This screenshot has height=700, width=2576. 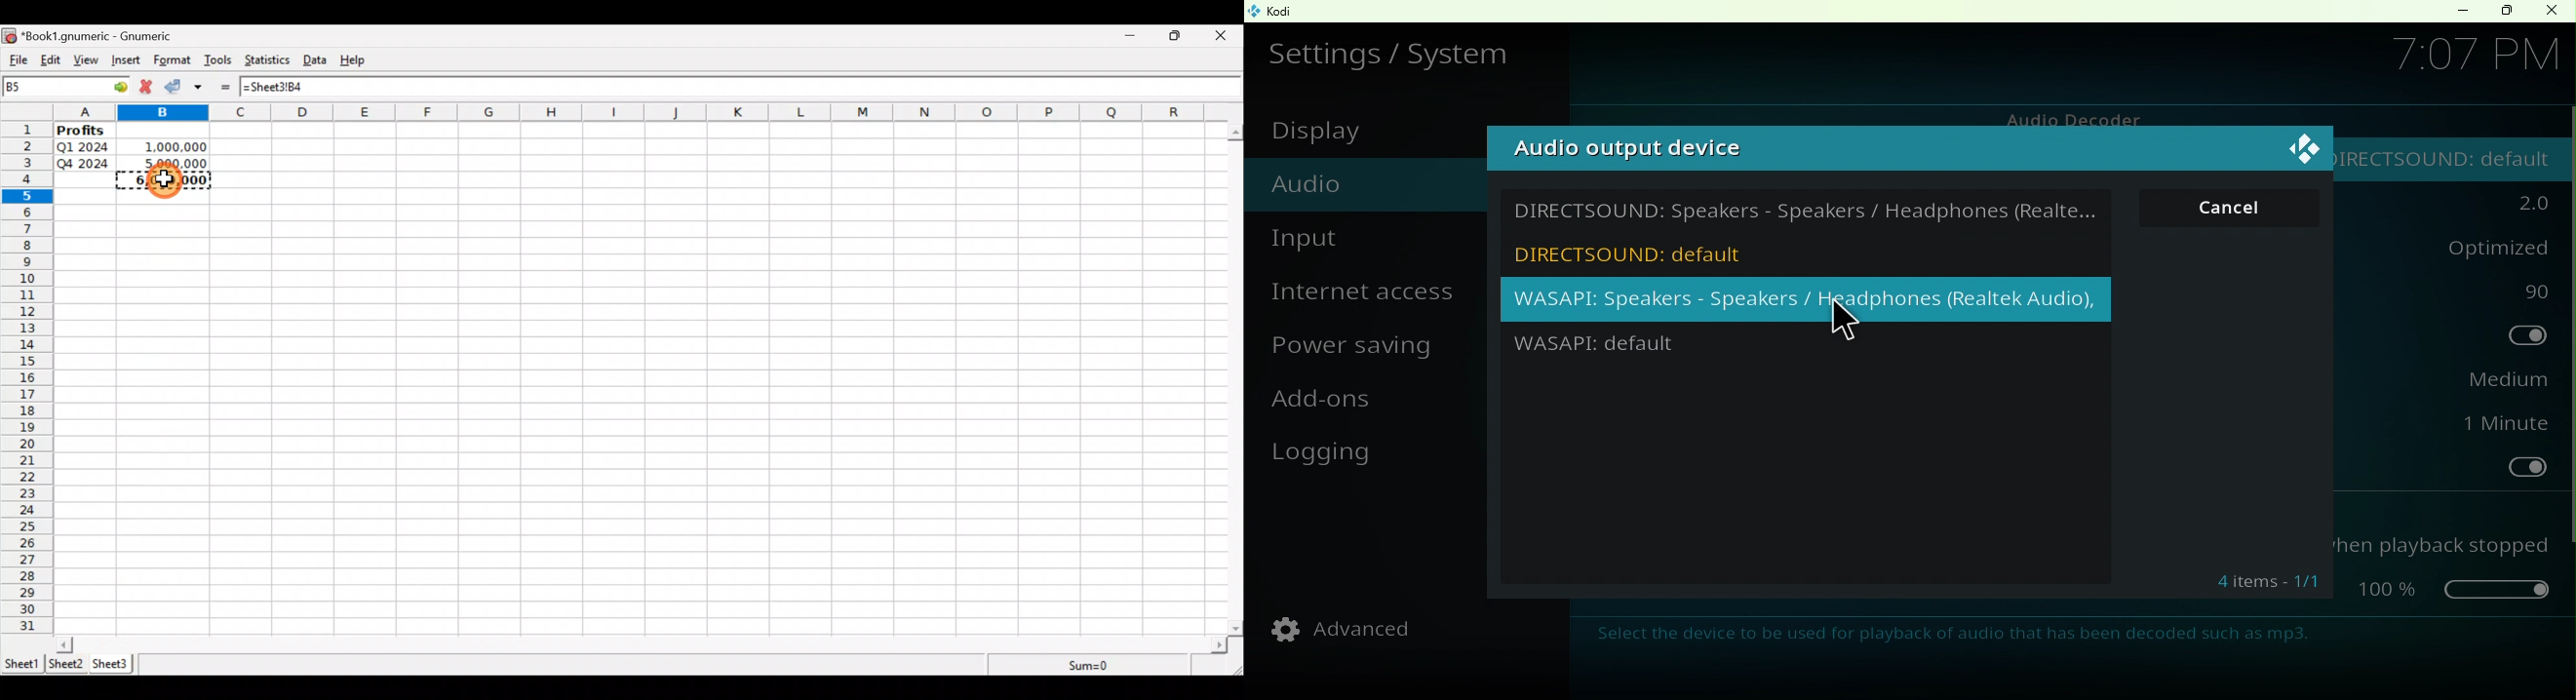 What do you see at coordinates (89, 60) in the screenshot?
I see `View` at bounding box center [89, 60].